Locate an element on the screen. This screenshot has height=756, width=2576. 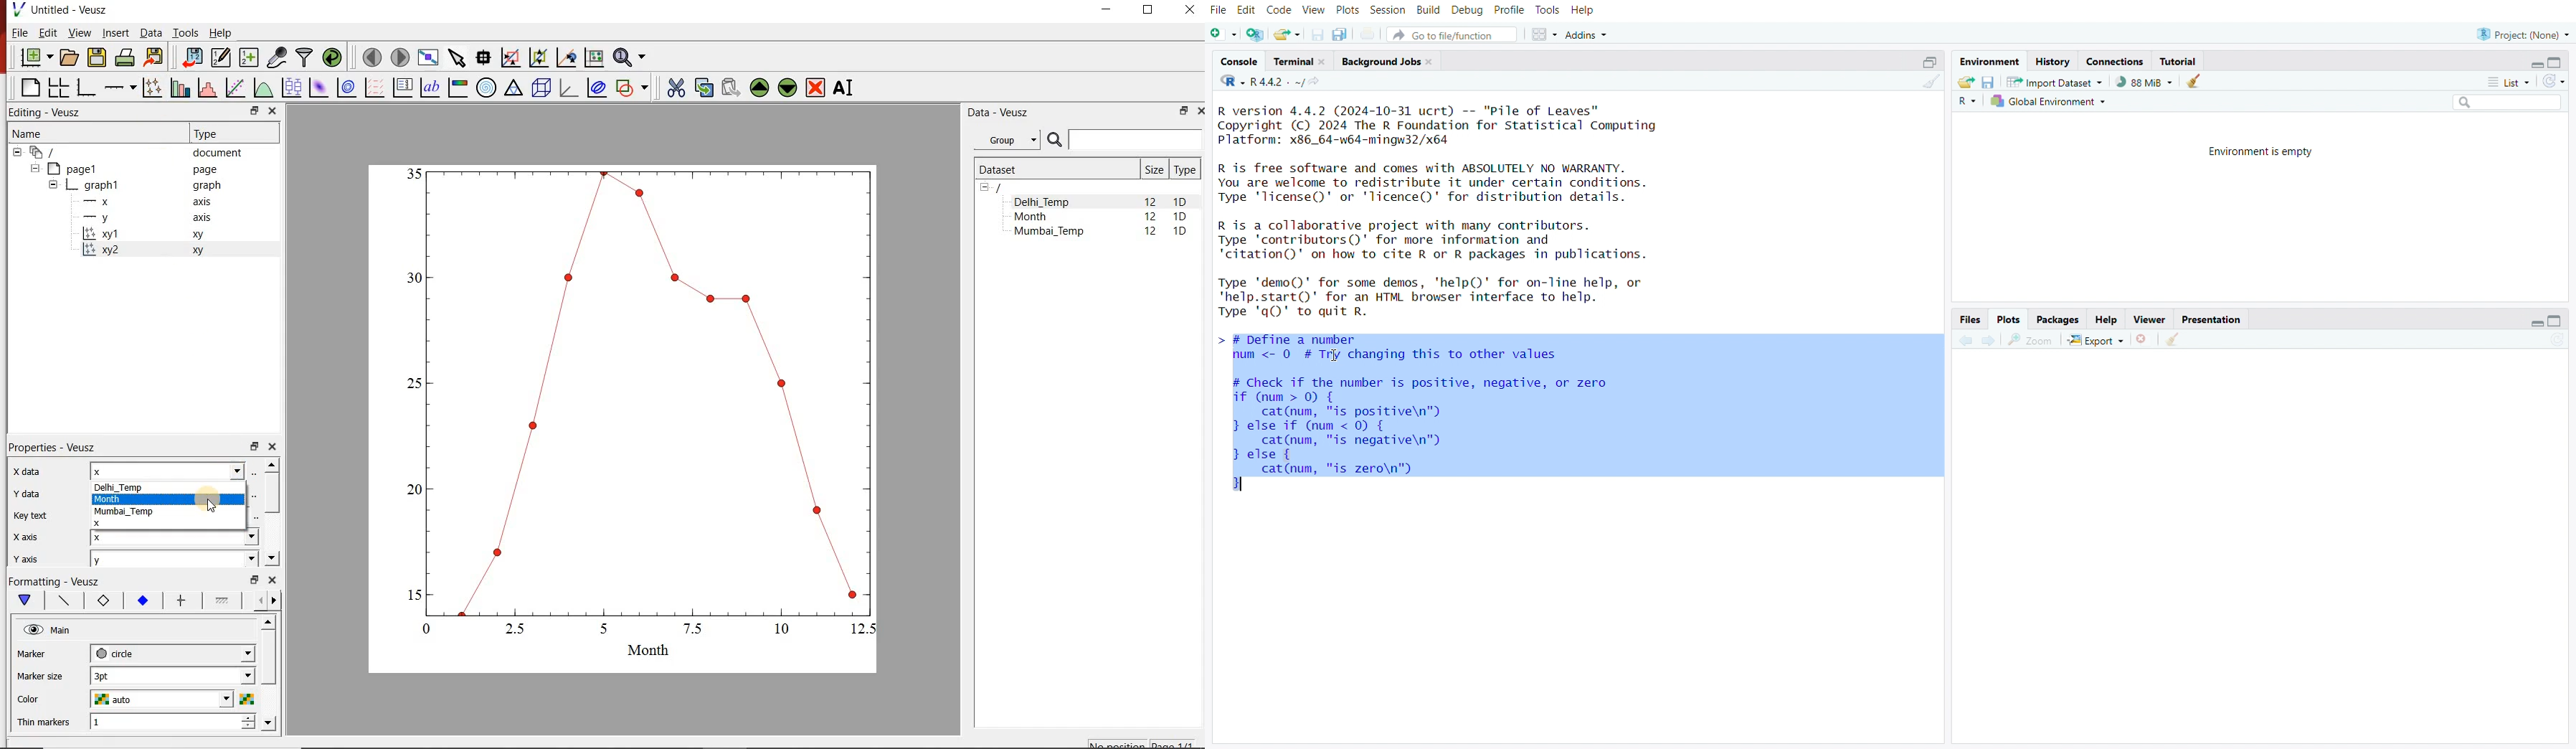
tools is located at coordinates (1548, 10).